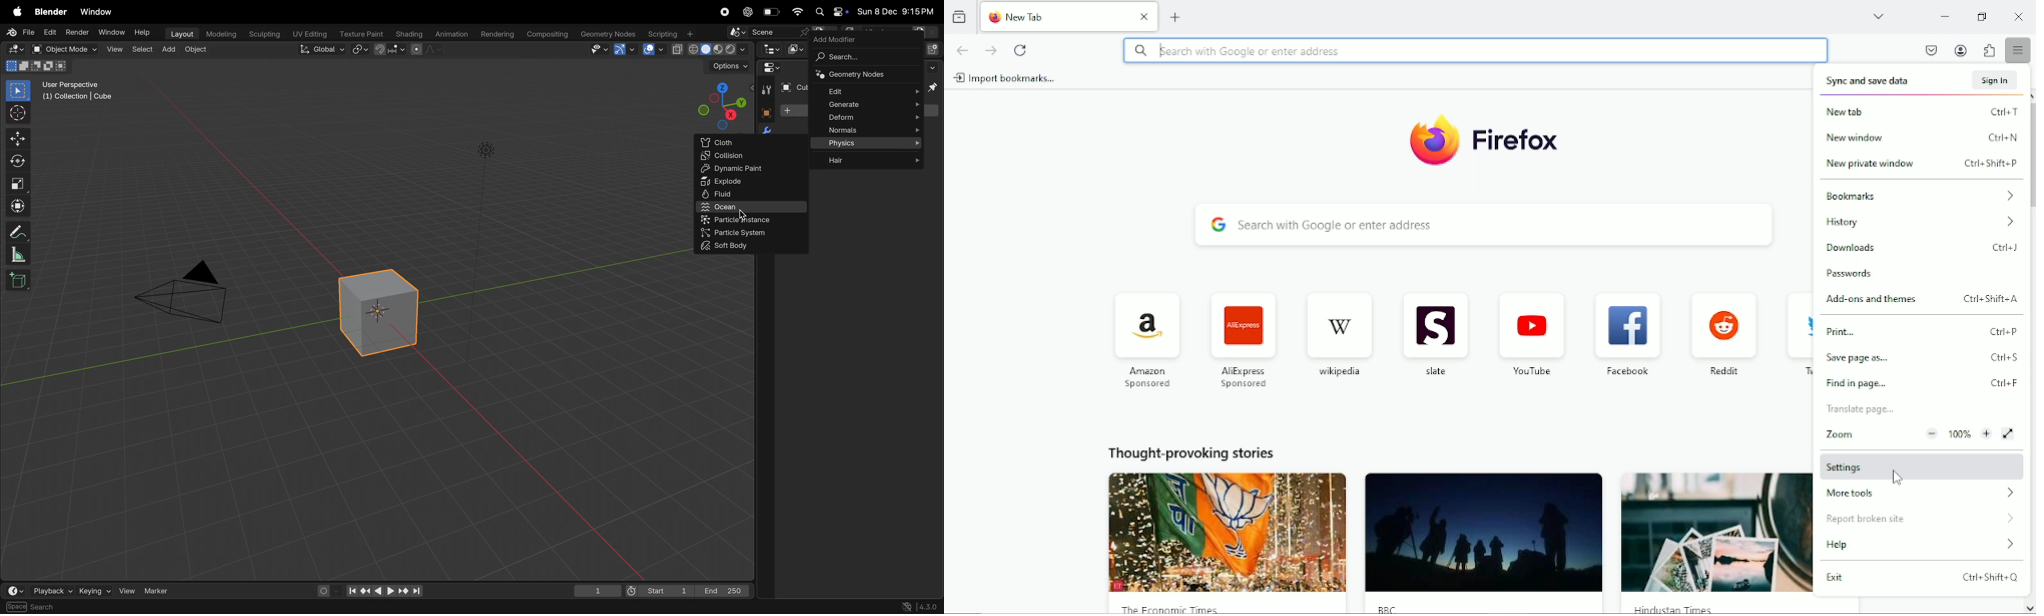 Image resolution: width=2044 pixels, height=616 pixels. I want to click on image, so click(1228, 532).